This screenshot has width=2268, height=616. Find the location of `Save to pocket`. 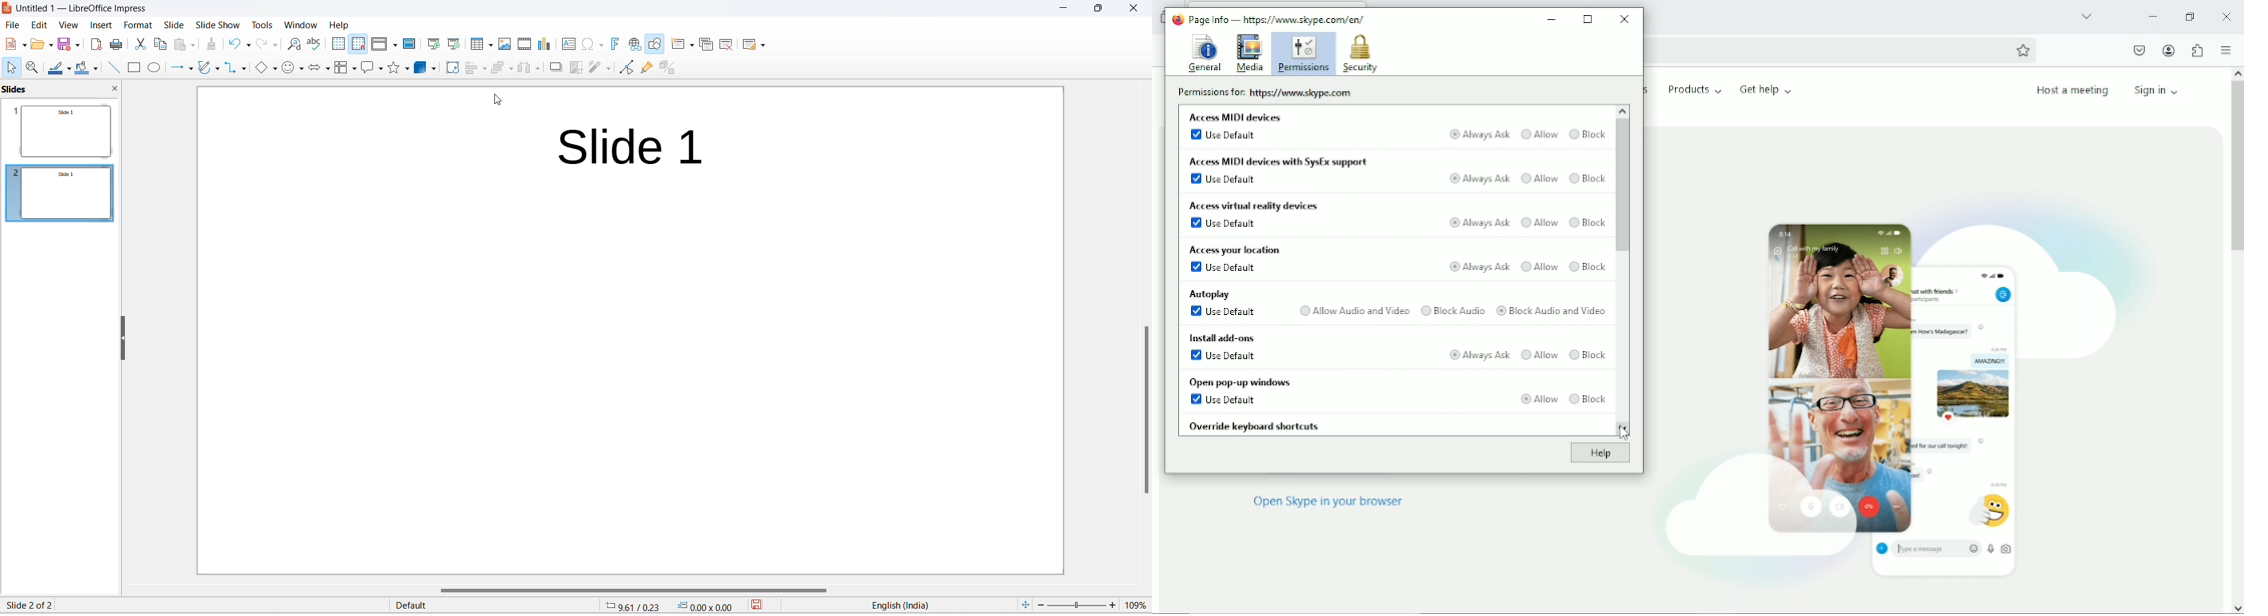

Save to pocket is located at coordinates (2138, 50).